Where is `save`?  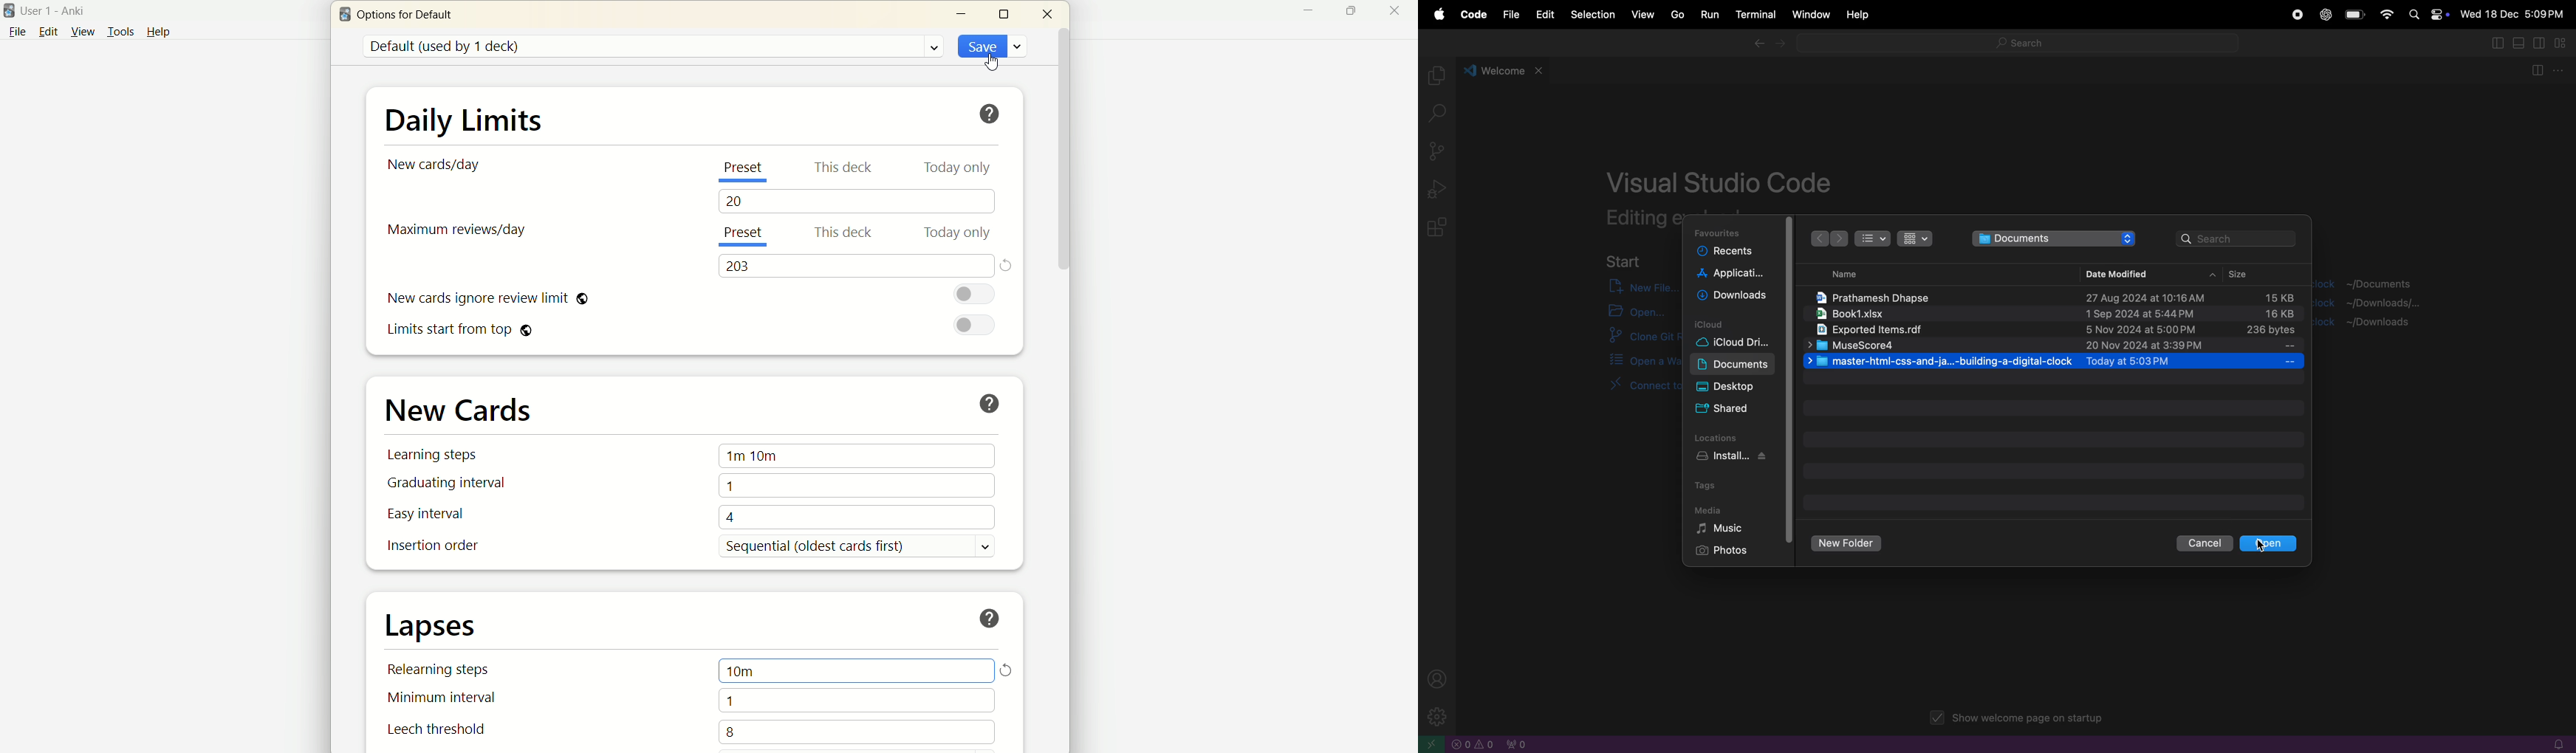
save is located at coordinates (990, 44).